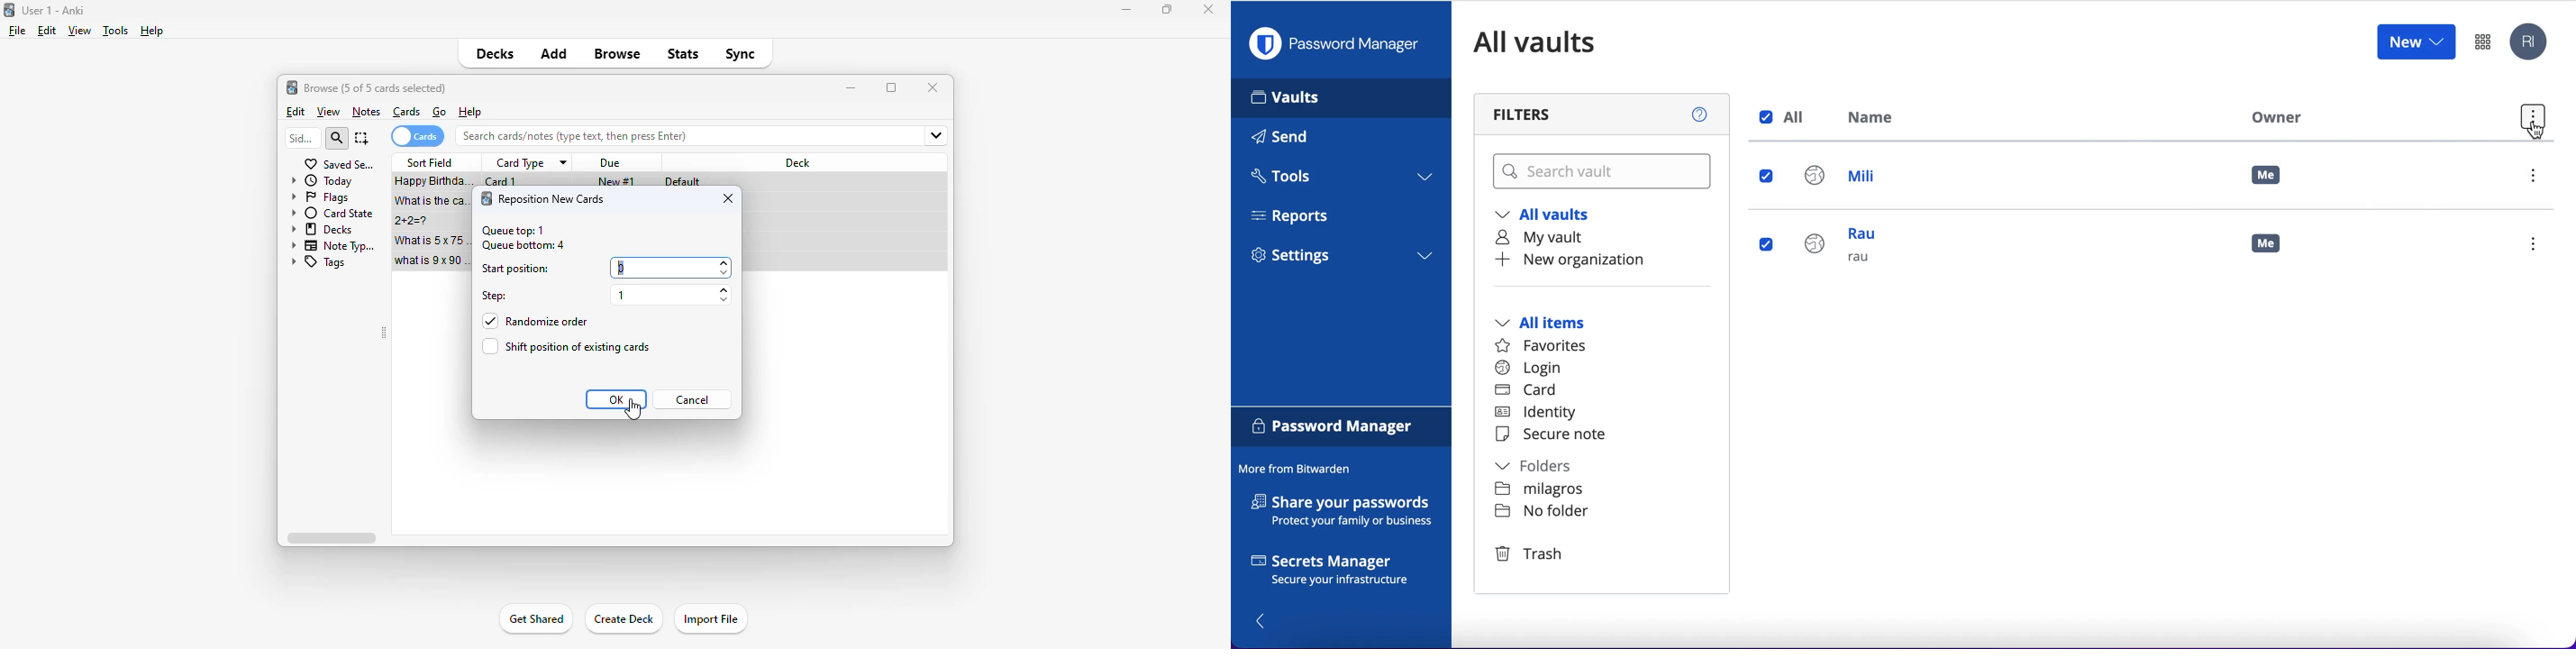 The height and width of the screenshot is (672, 2576). Describe the element at coordinates (1342, 572) in the screenshot. I see `secrets manager secure your infrastructure` at that location.